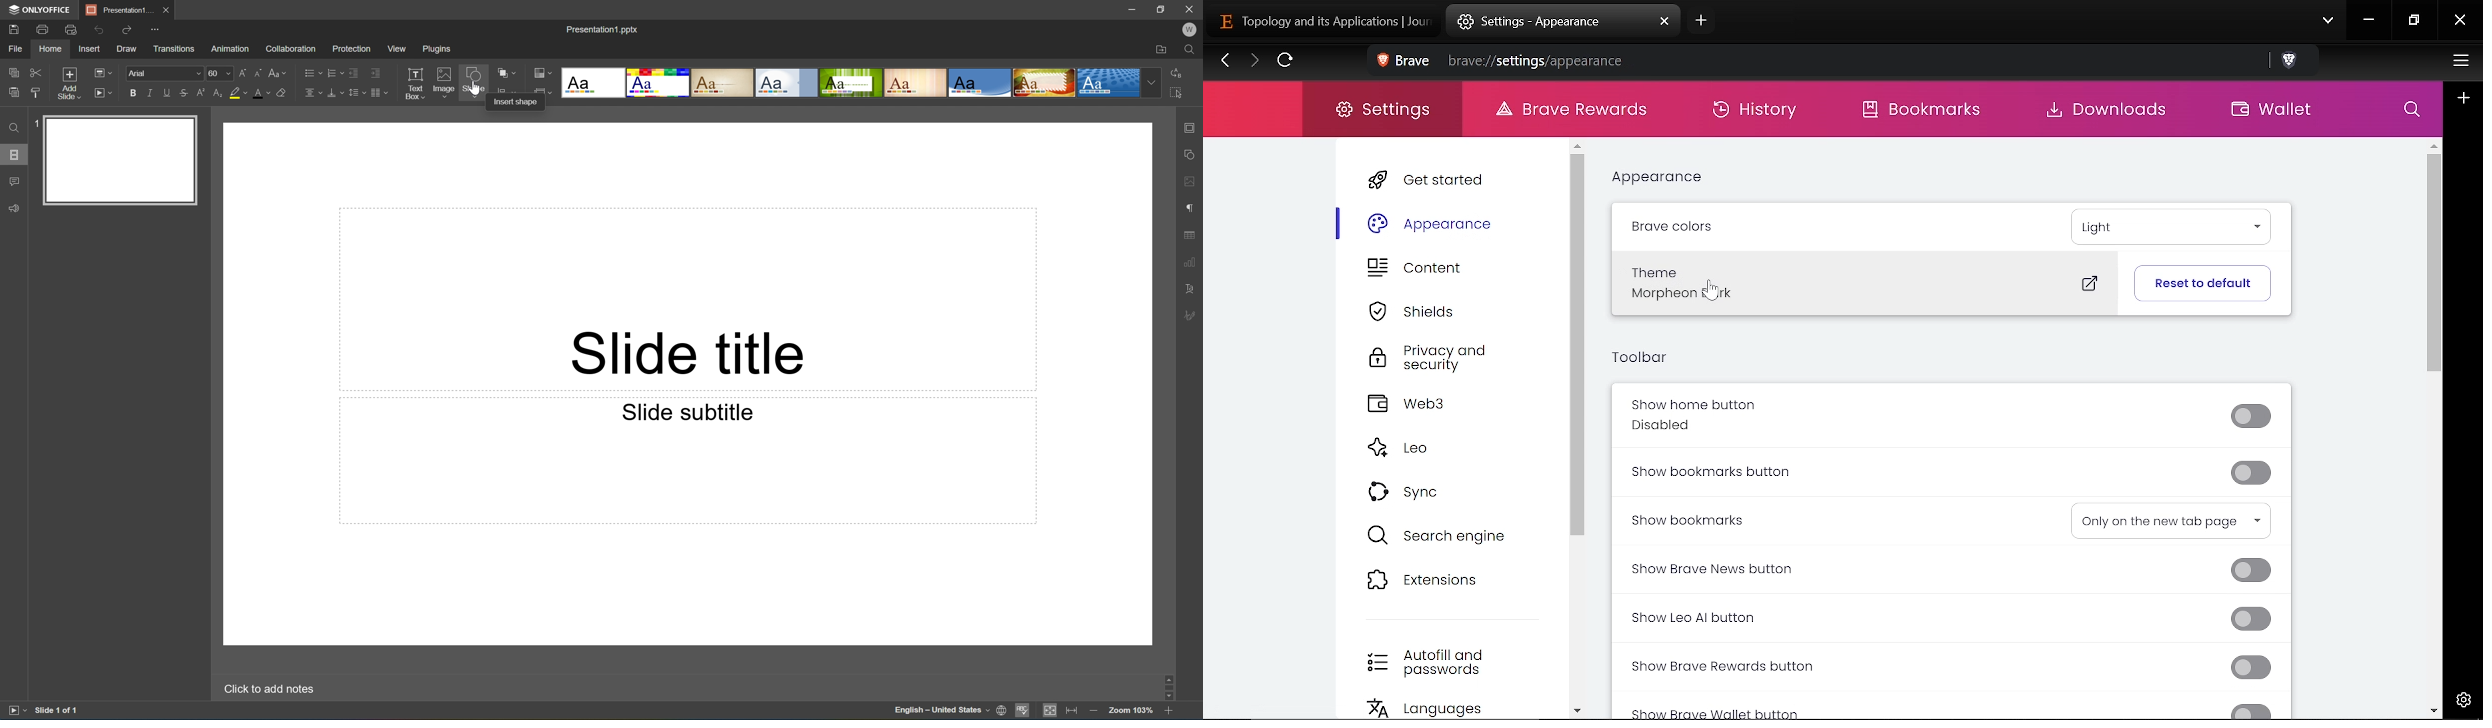  What do you see at coordinates (50, 49) in the screenshot?
I see `Home` at bounding box center [50, 49].